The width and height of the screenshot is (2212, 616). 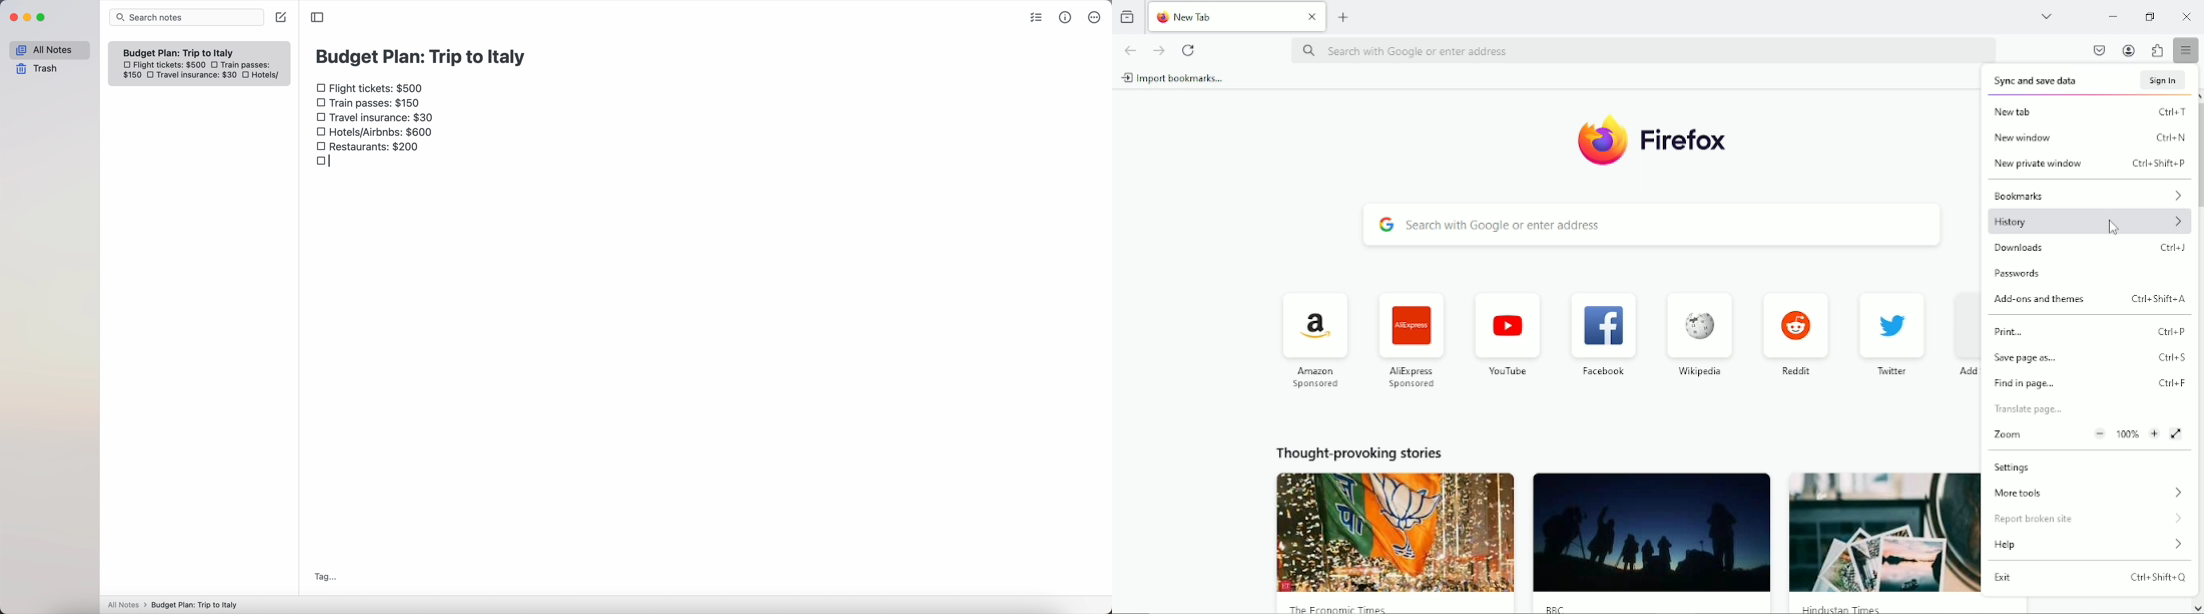 I want to click on New private window Ctrl+Shift+P, so click(x=2084, y=162).